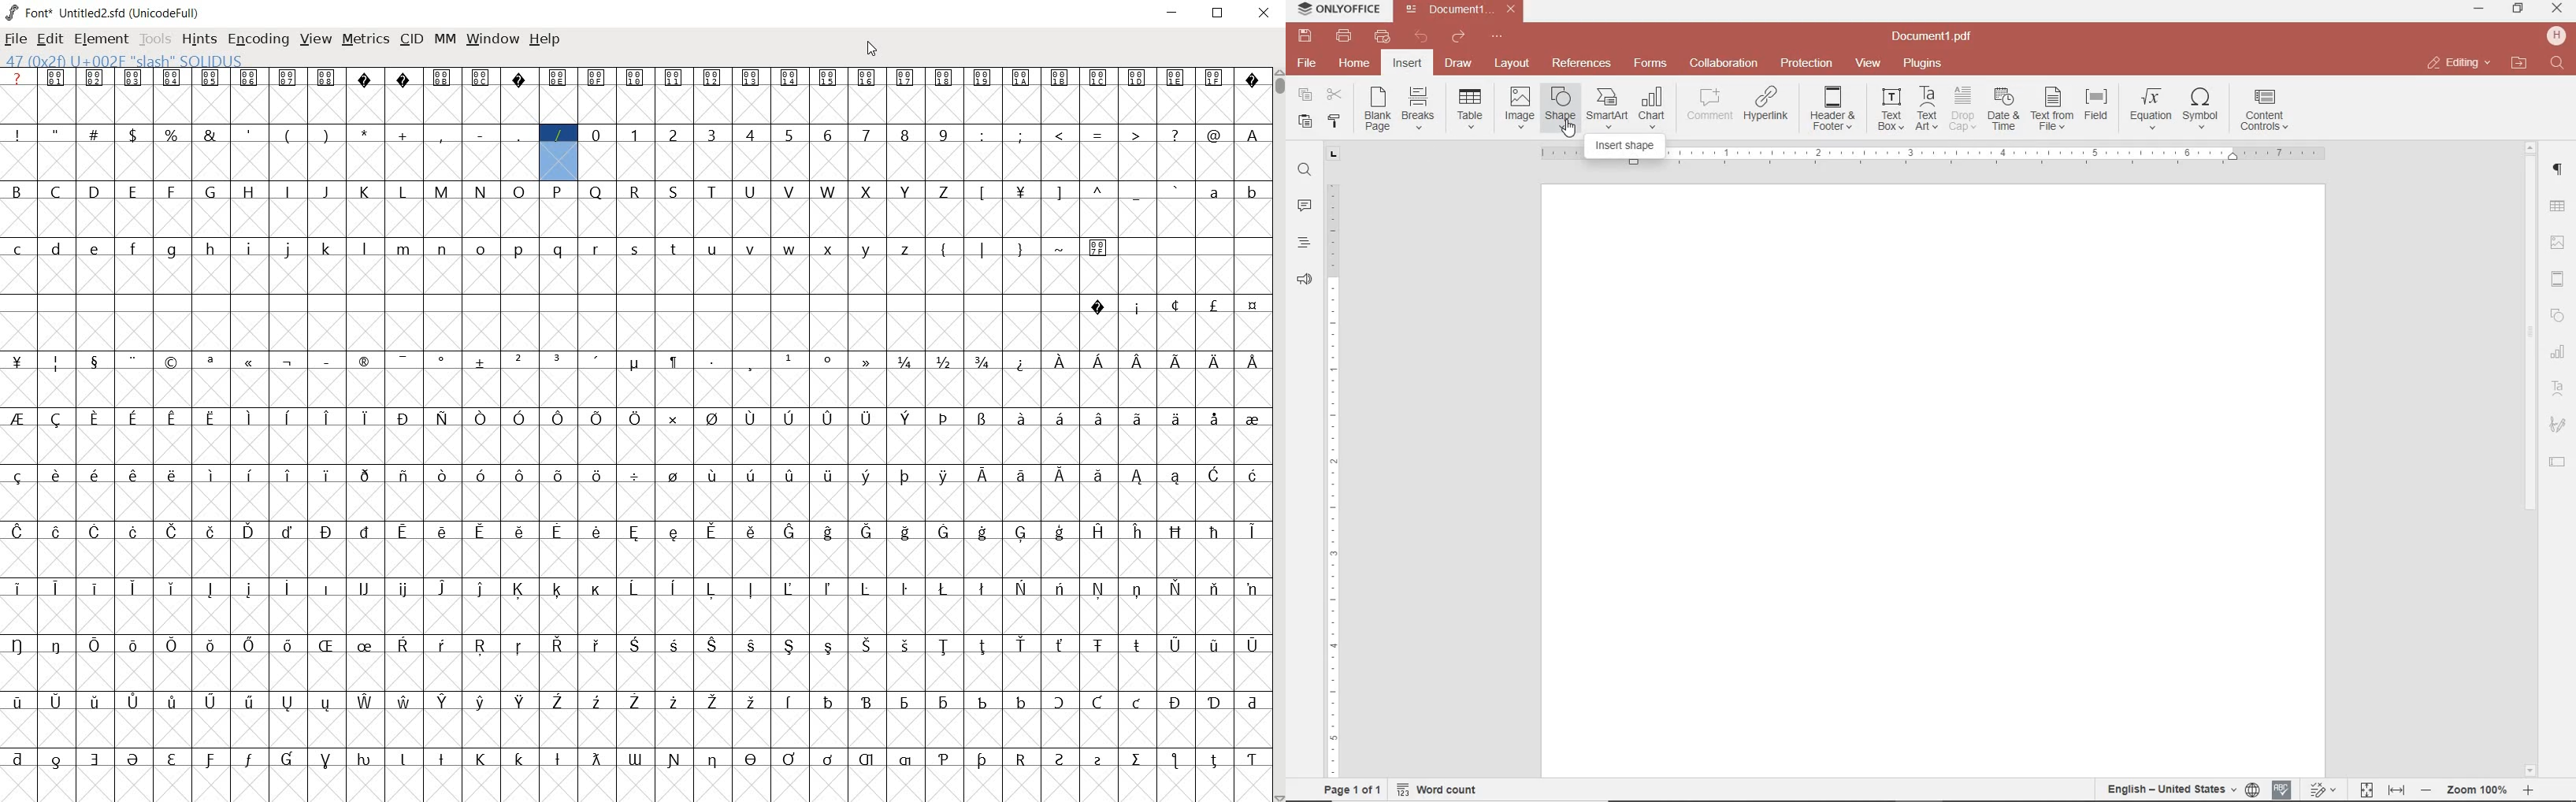  What do you see at coordinates (752, 532) in the screenshot?
I see `glyph` at bounding box center [752, 532].